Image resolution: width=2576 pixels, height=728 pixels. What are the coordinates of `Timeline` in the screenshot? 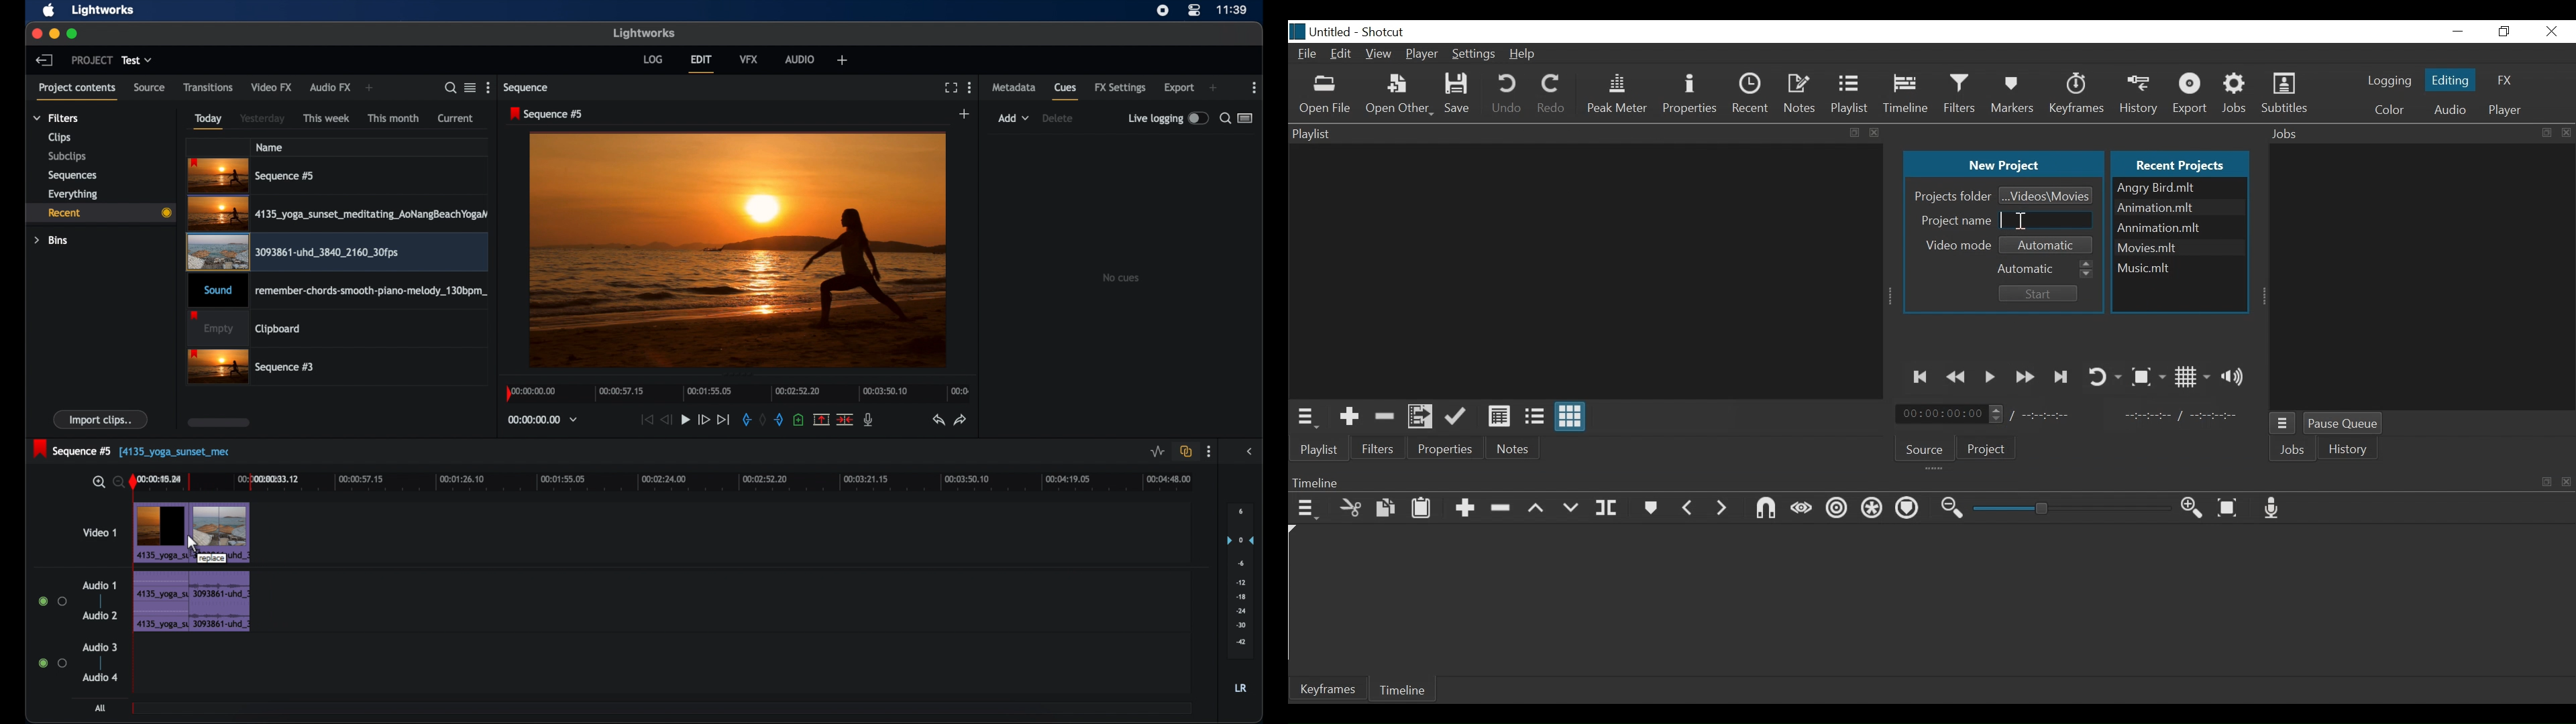 It's located at (1907, 94).